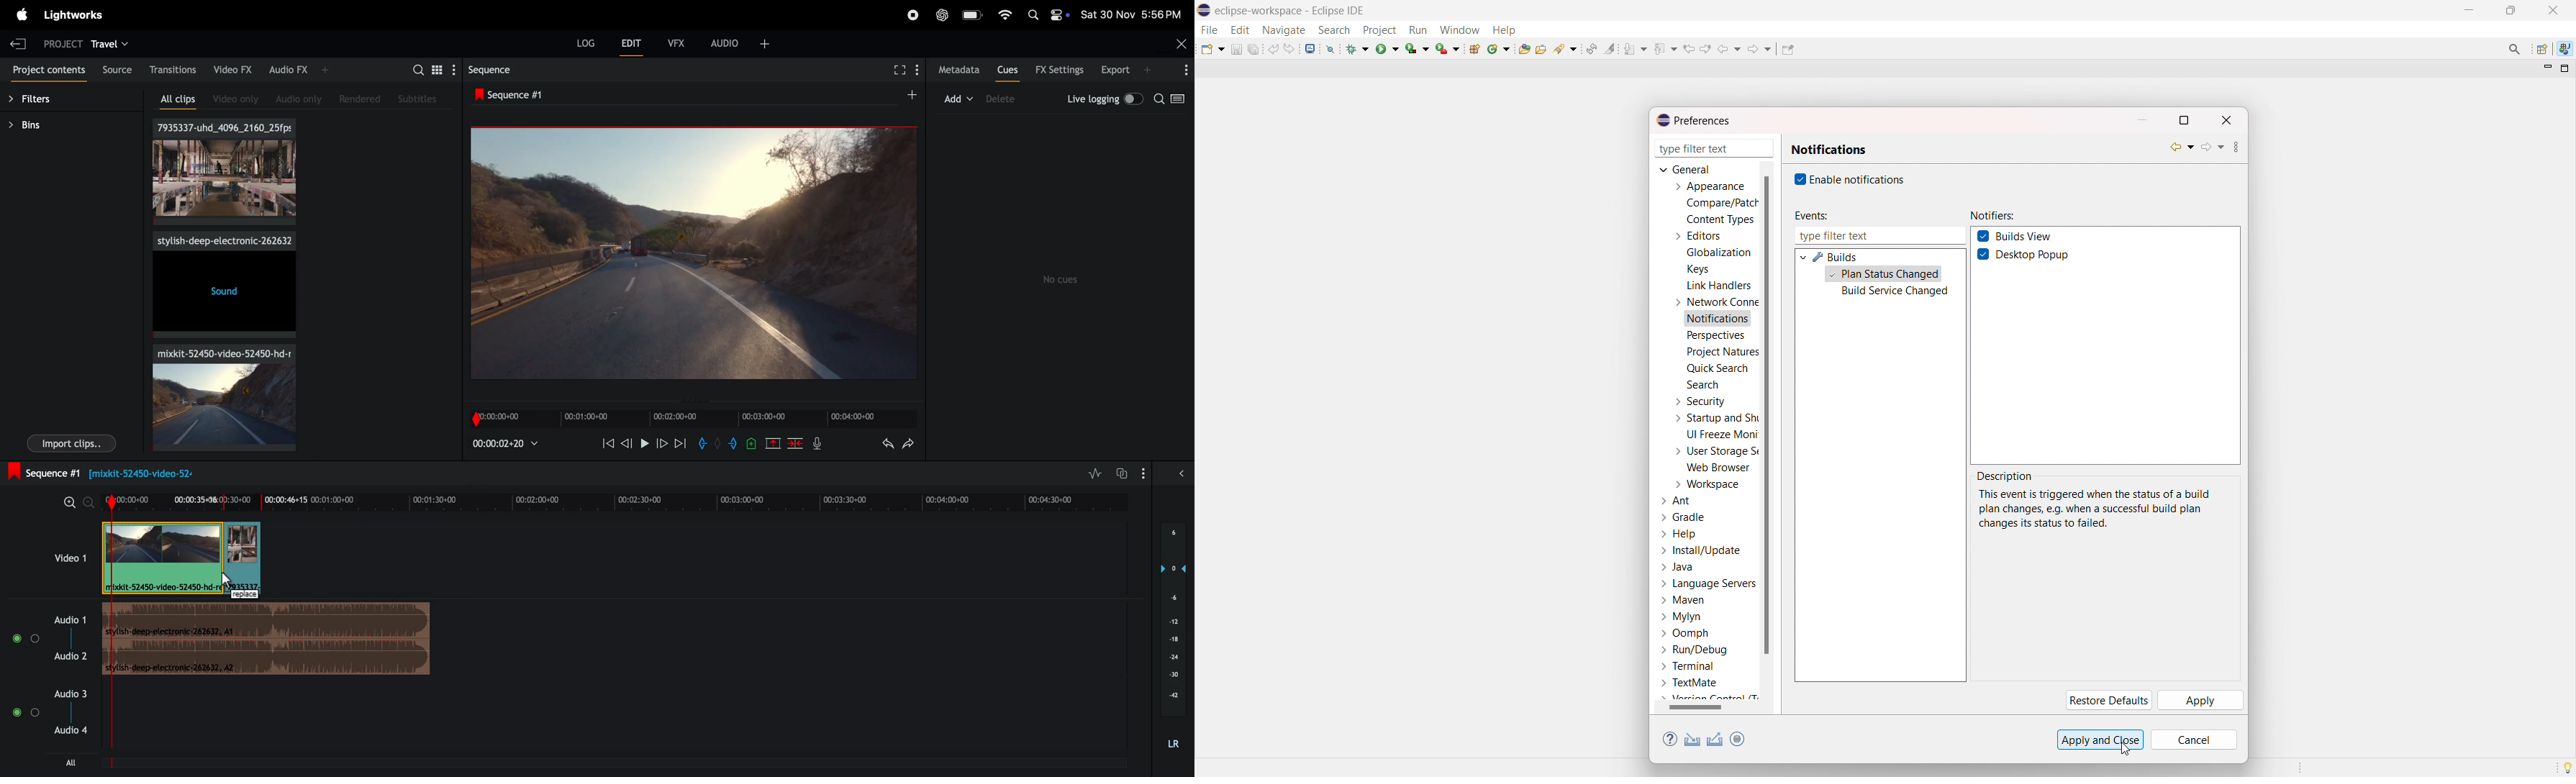  I want to click on audio 3, so click(50, 725).